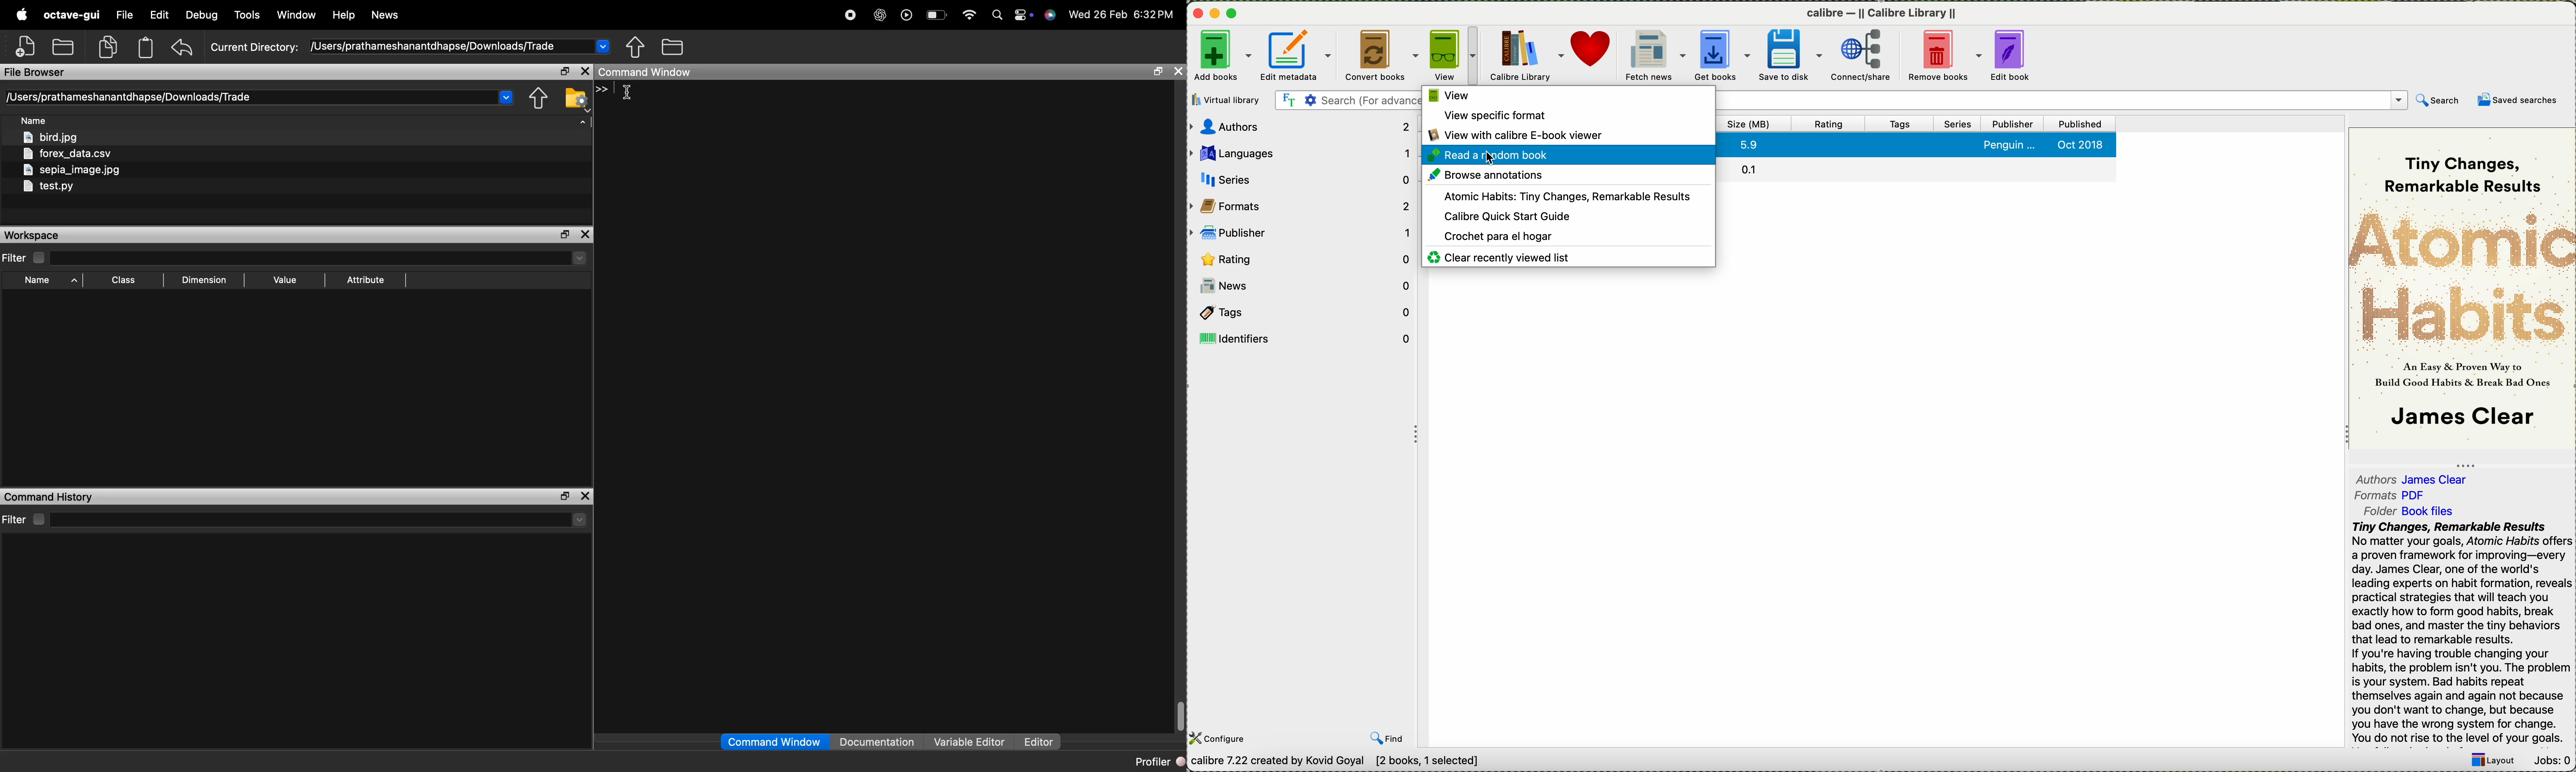  What do you see at coordinates (1750, 125) in the screenshot?
I see `size` at bounding box center [1750, 125].